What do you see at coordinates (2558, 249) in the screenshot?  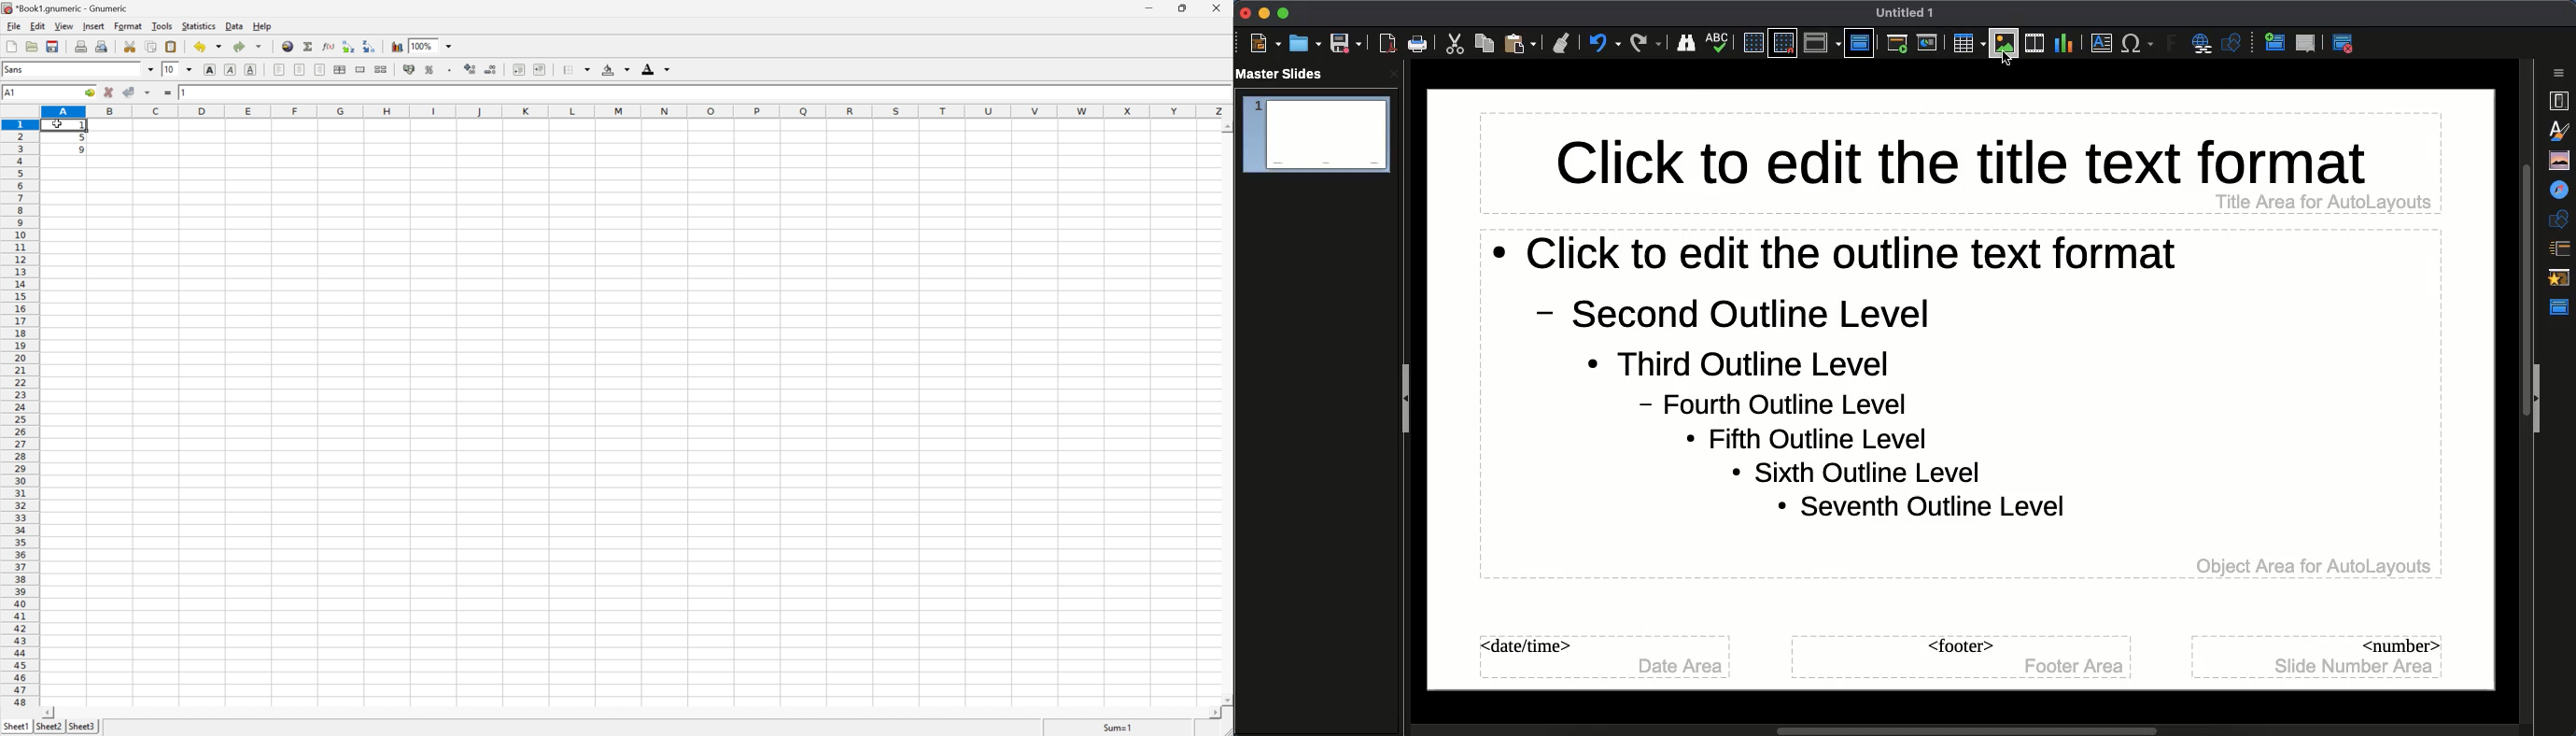 I see `Slide transition` at bounding box center [2558, 249].